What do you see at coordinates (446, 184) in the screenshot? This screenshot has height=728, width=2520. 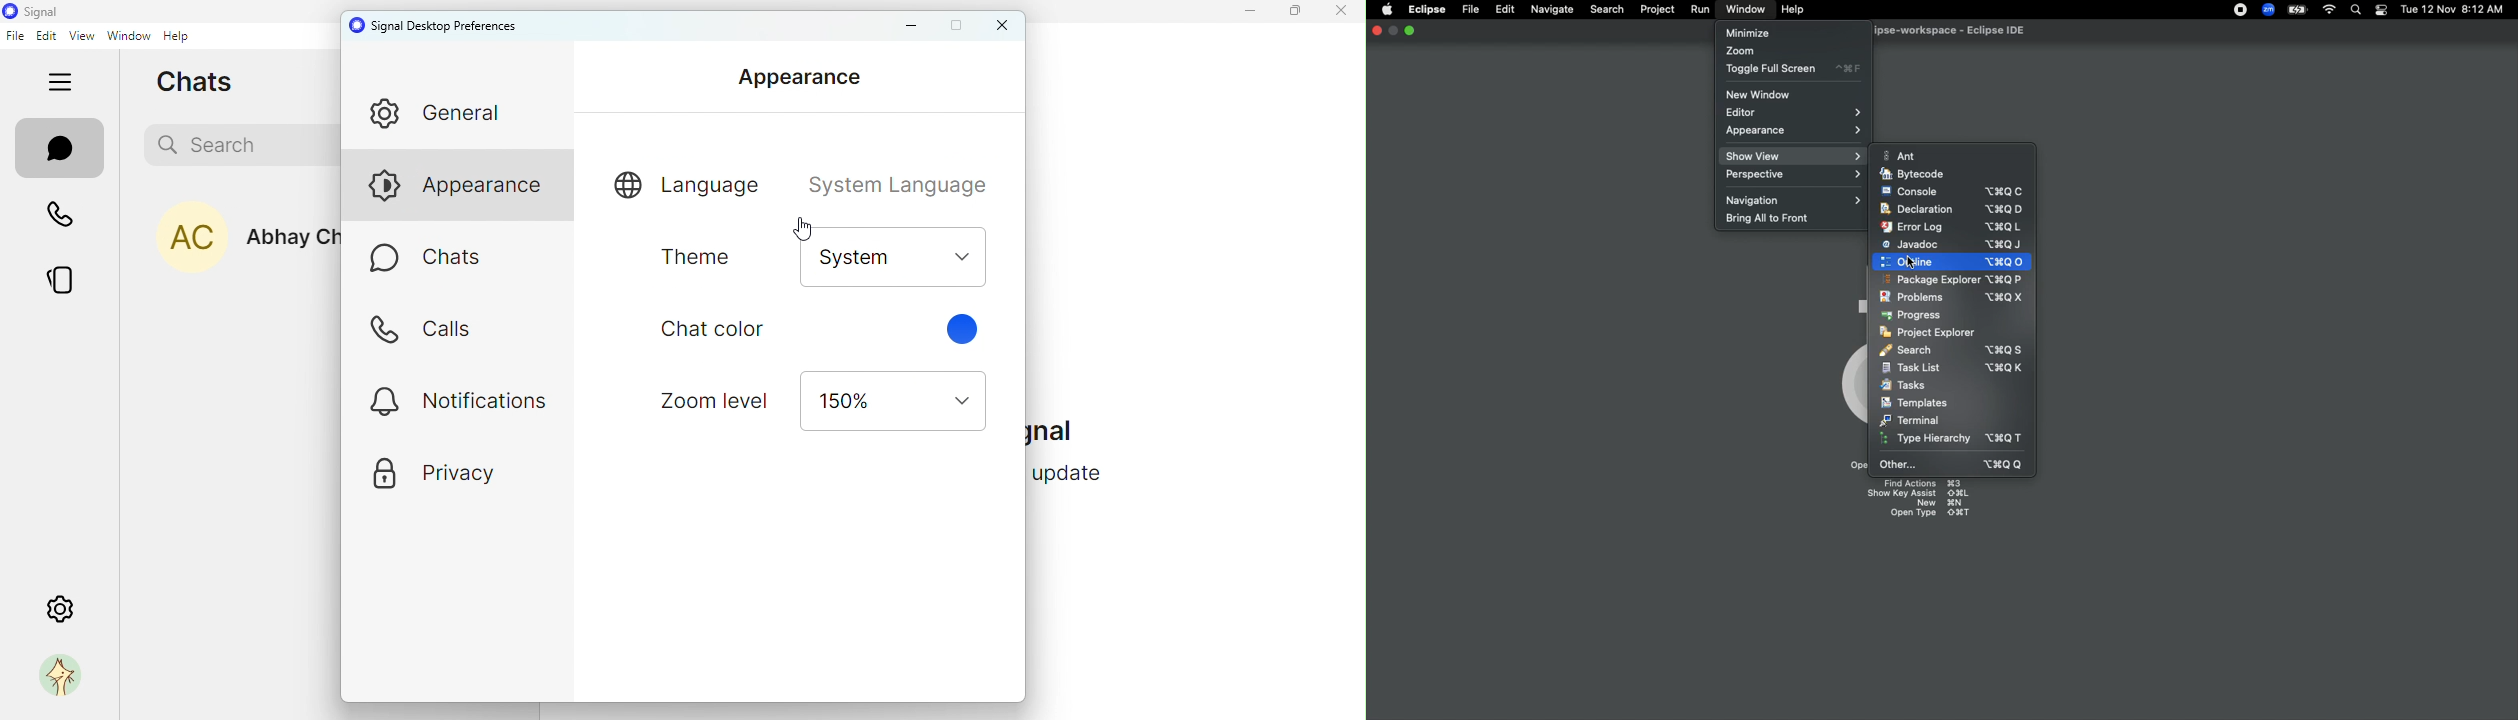 I see `appearance` at bounding box center [446, 184].